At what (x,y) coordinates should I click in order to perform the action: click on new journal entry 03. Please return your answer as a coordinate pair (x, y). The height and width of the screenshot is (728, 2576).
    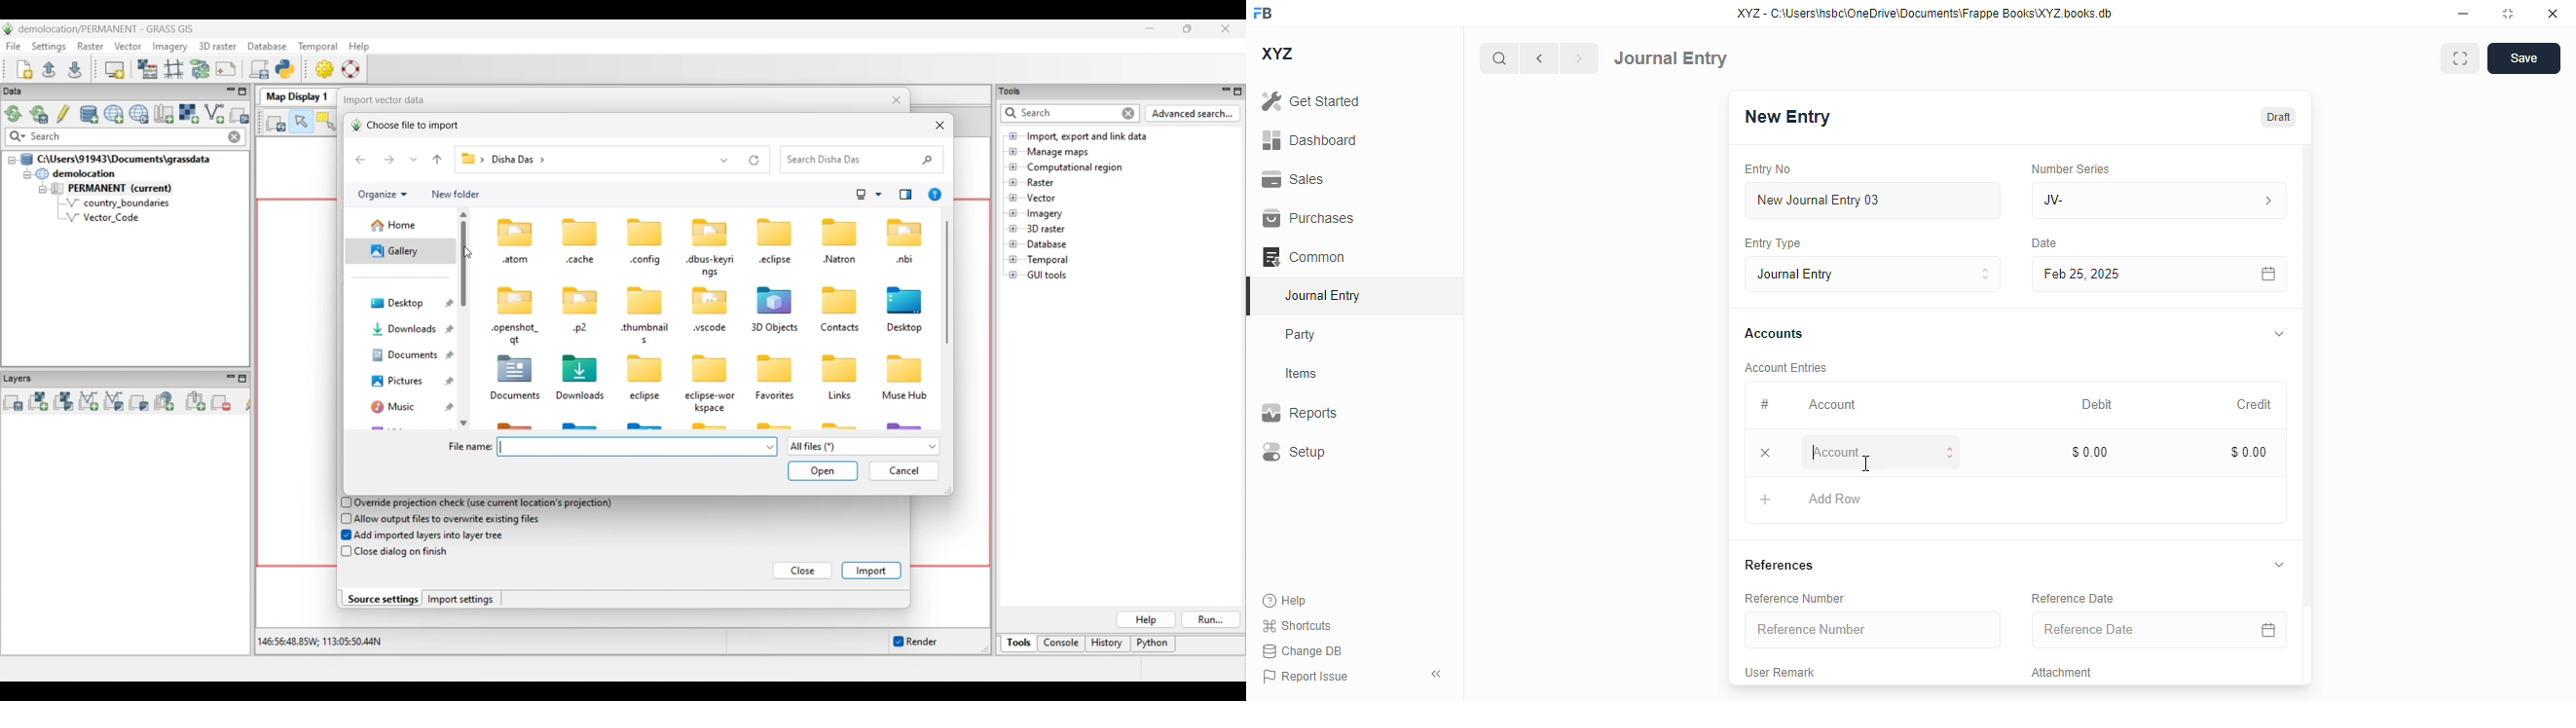
    Looking at the image, I should click on (1871, 201).